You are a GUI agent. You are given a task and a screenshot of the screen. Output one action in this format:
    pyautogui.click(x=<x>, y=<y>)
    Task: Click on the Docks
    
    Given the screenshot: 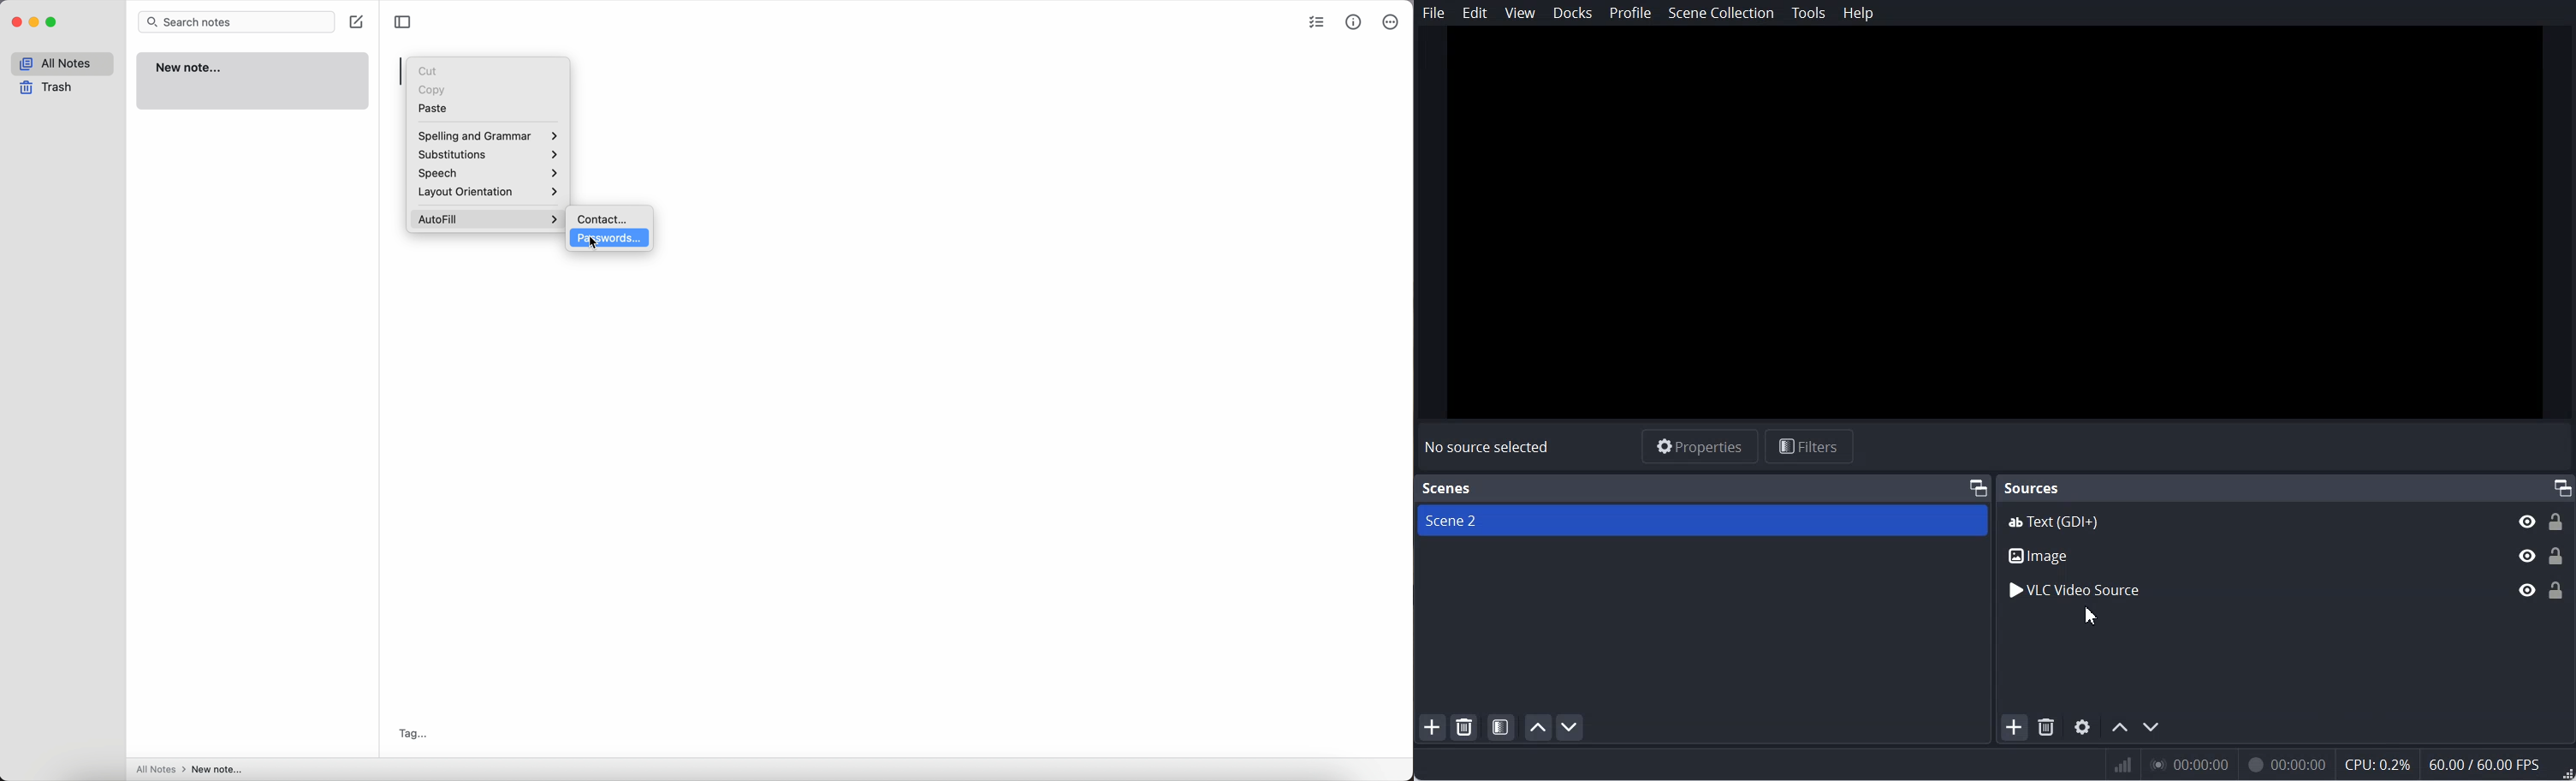 What is the action you would take?
    pyautogui.click(x=1573, y=13)
    